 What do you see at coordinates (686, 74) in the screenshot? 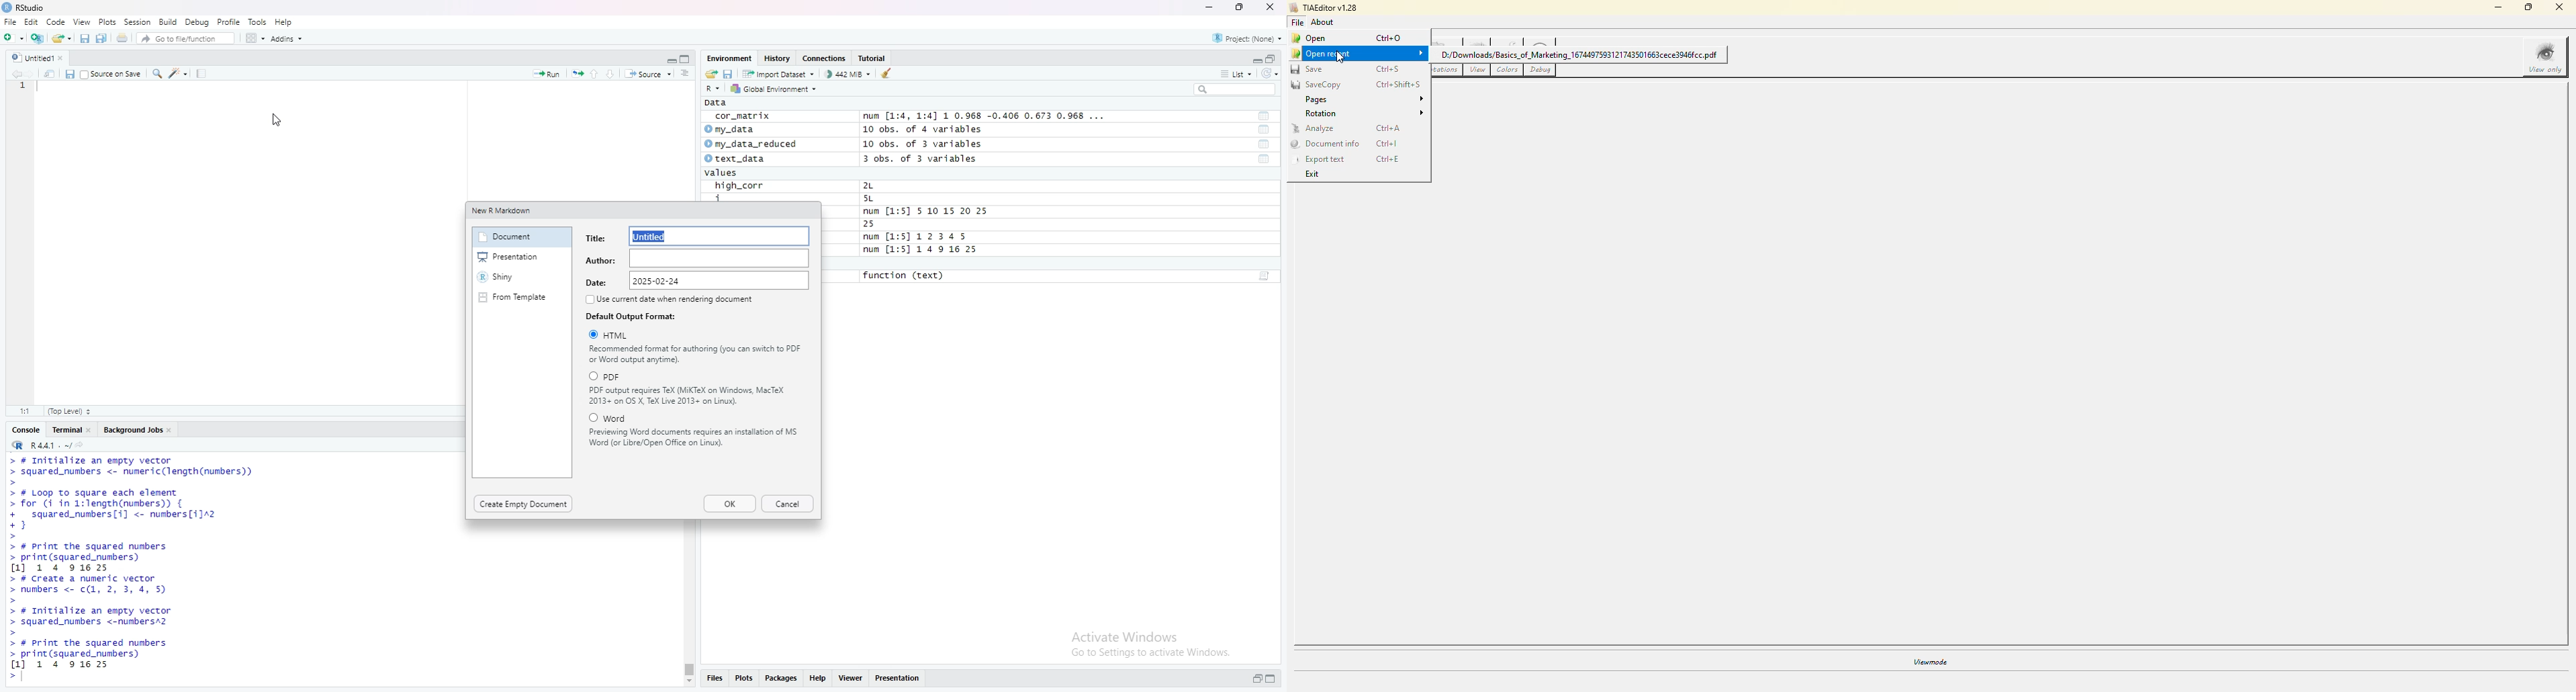
I see `Document outline` at bounding box center [686, 74].